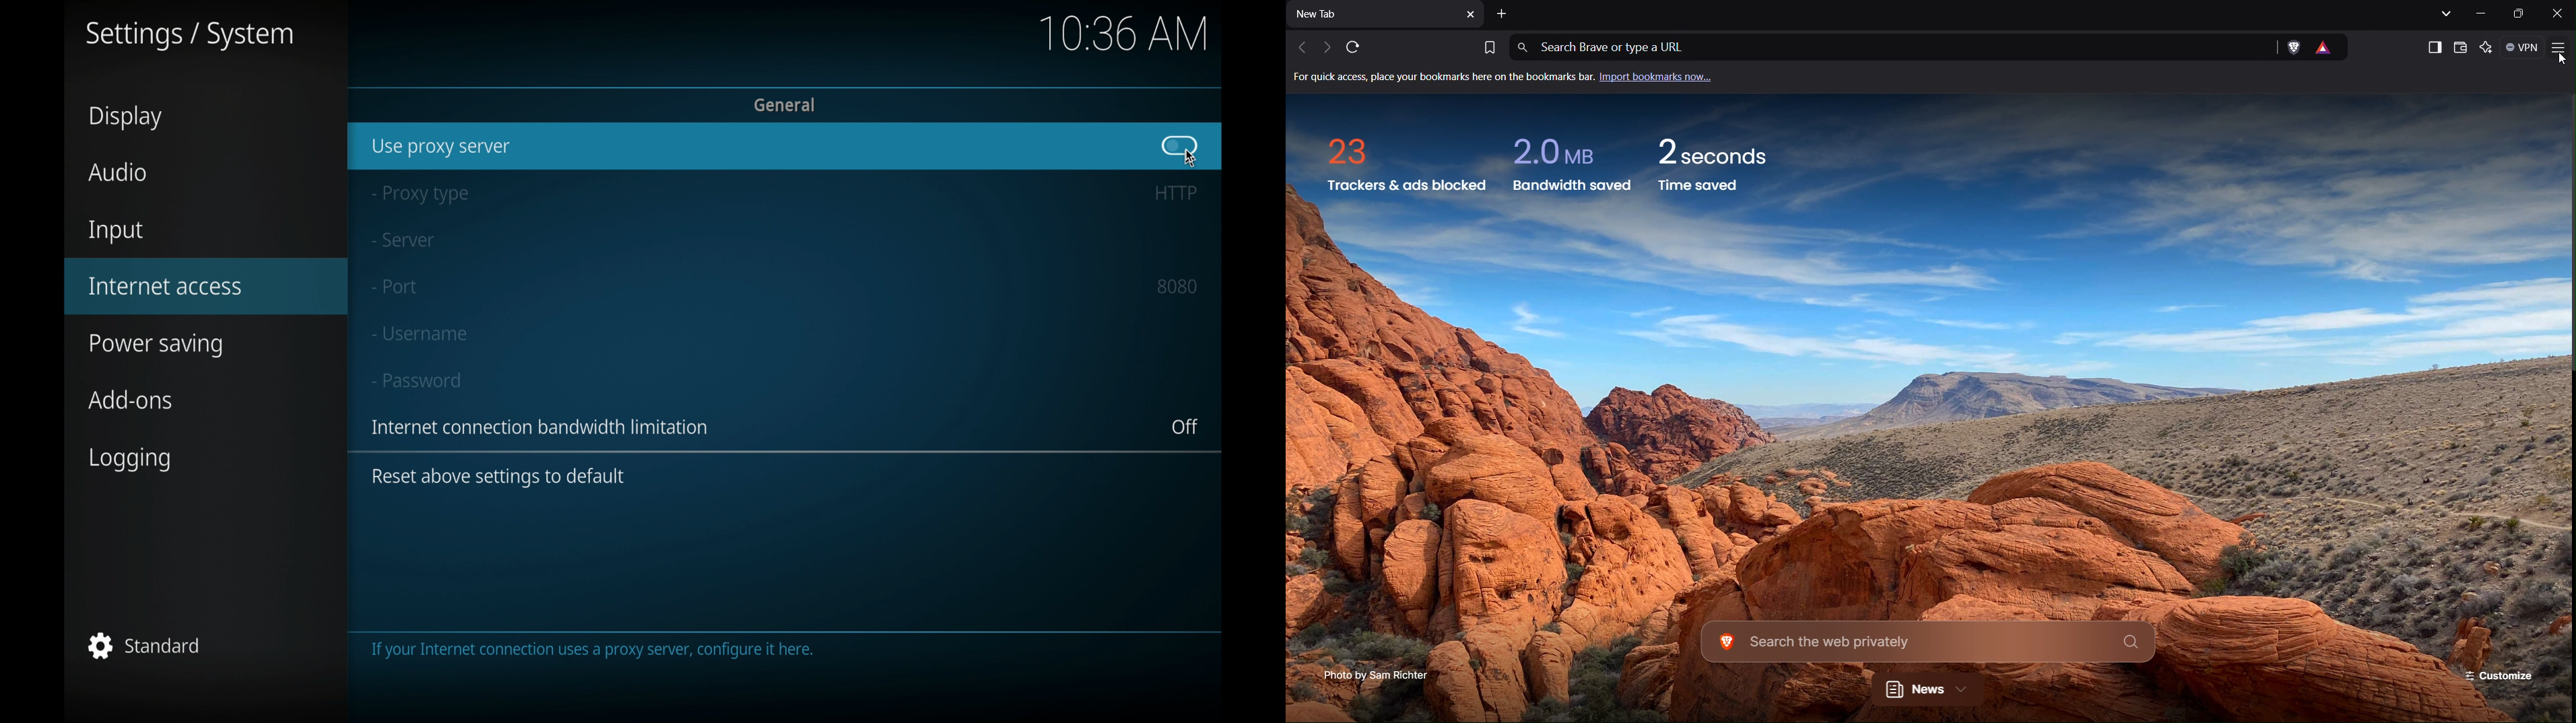  What do you see at coordinates (403, 240) in the screenshot?
I see `server` at bounding box center [403, 240].